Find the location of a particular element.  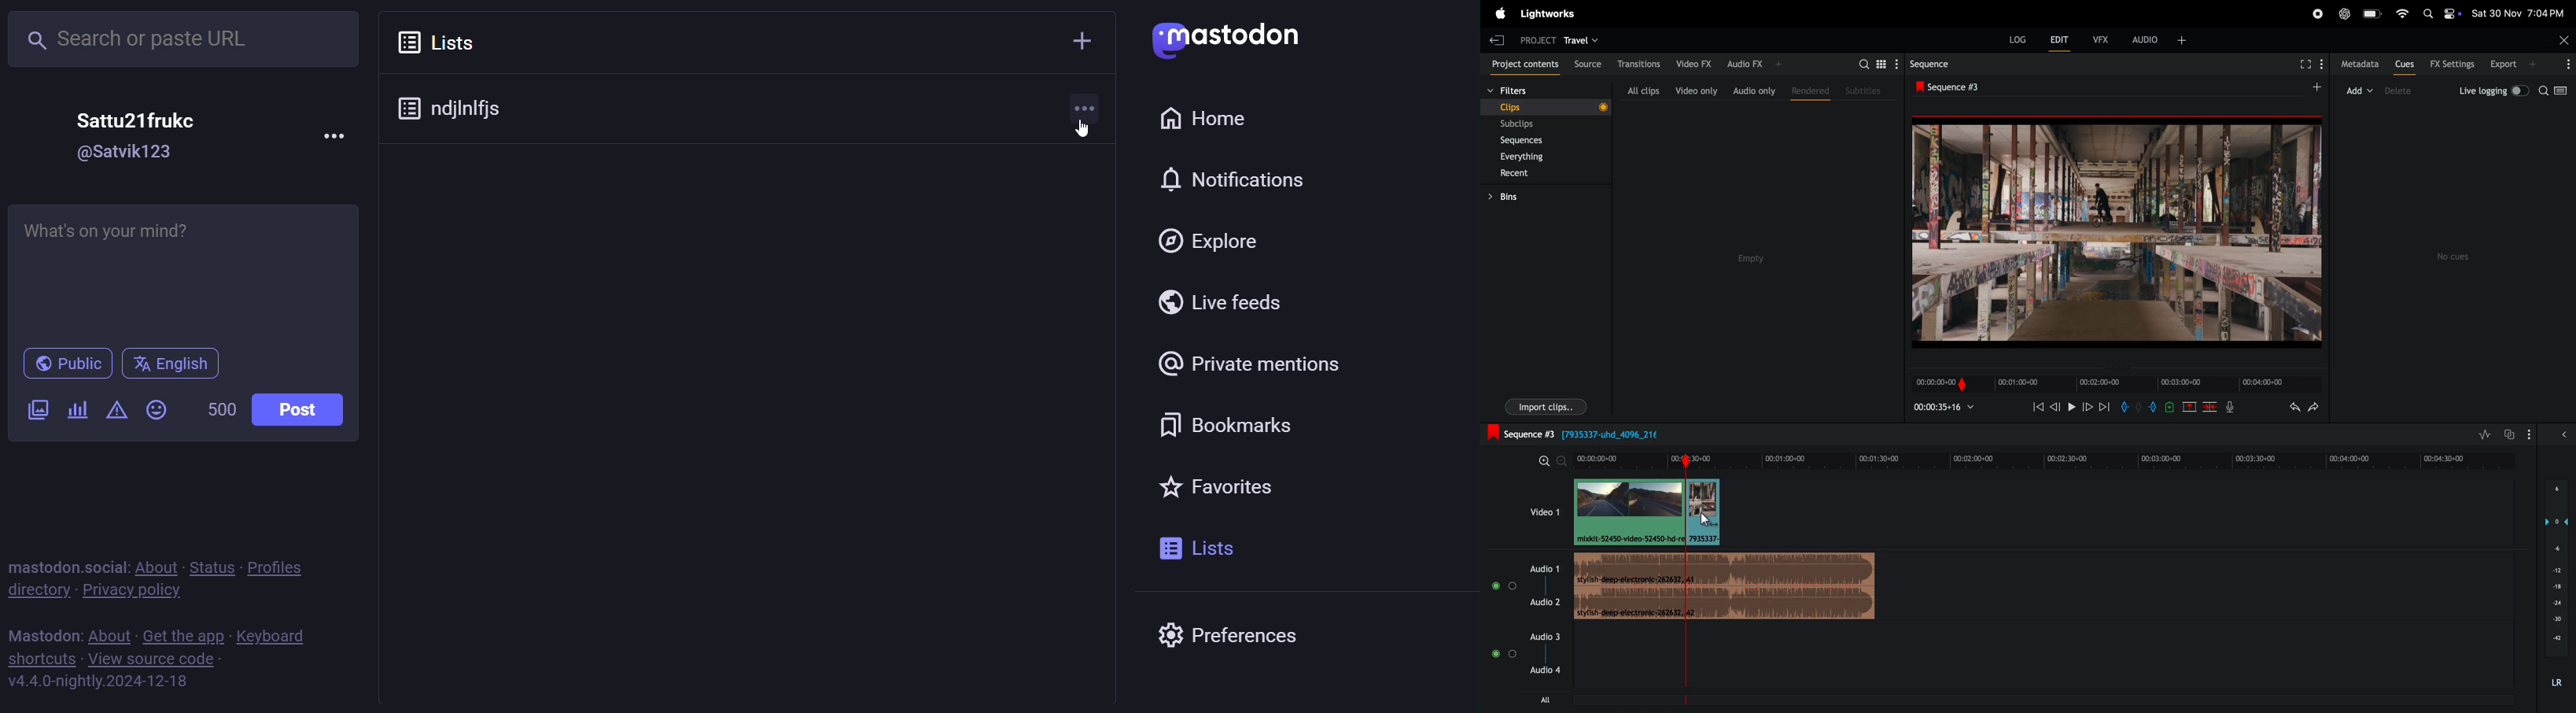

export + is located at coordinates (2515, 65).